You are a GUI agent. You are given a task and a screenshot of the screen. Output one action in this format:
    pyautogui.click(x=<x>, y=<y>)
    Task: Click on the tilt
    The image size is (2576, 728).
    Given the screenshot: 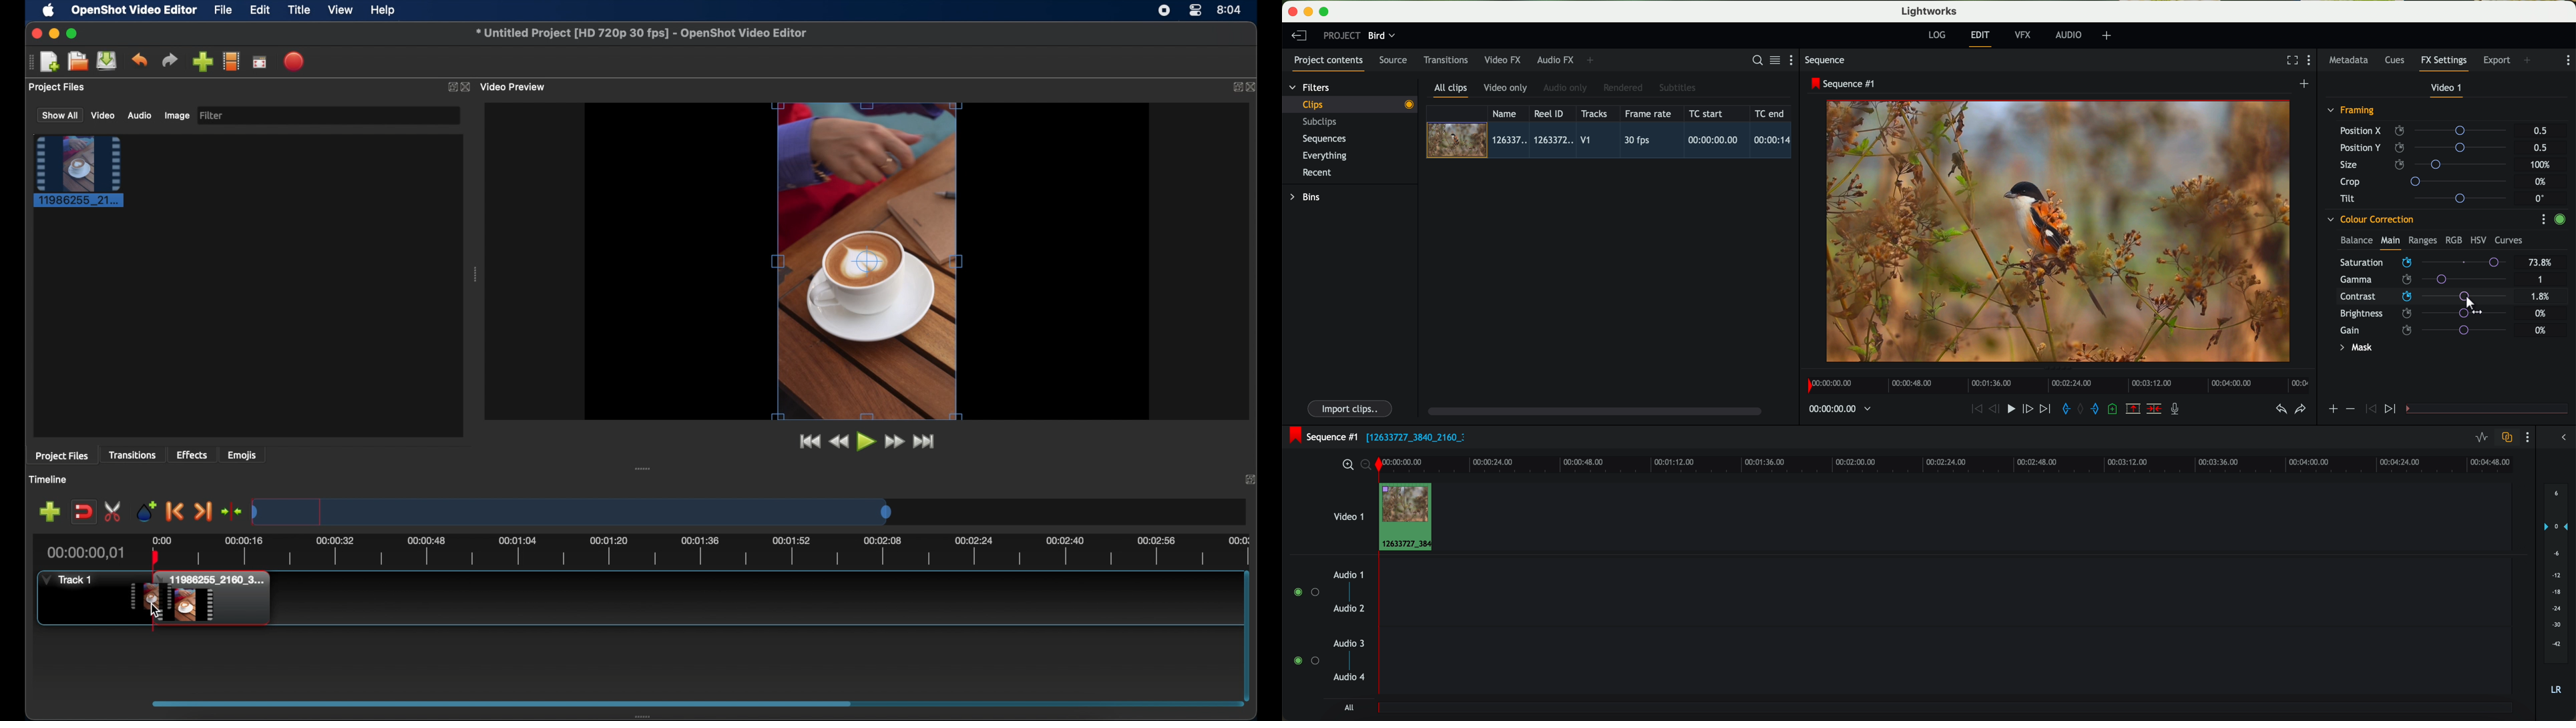 What is the action you would take?
    pyautogui.click(x=2428, y=198)
    